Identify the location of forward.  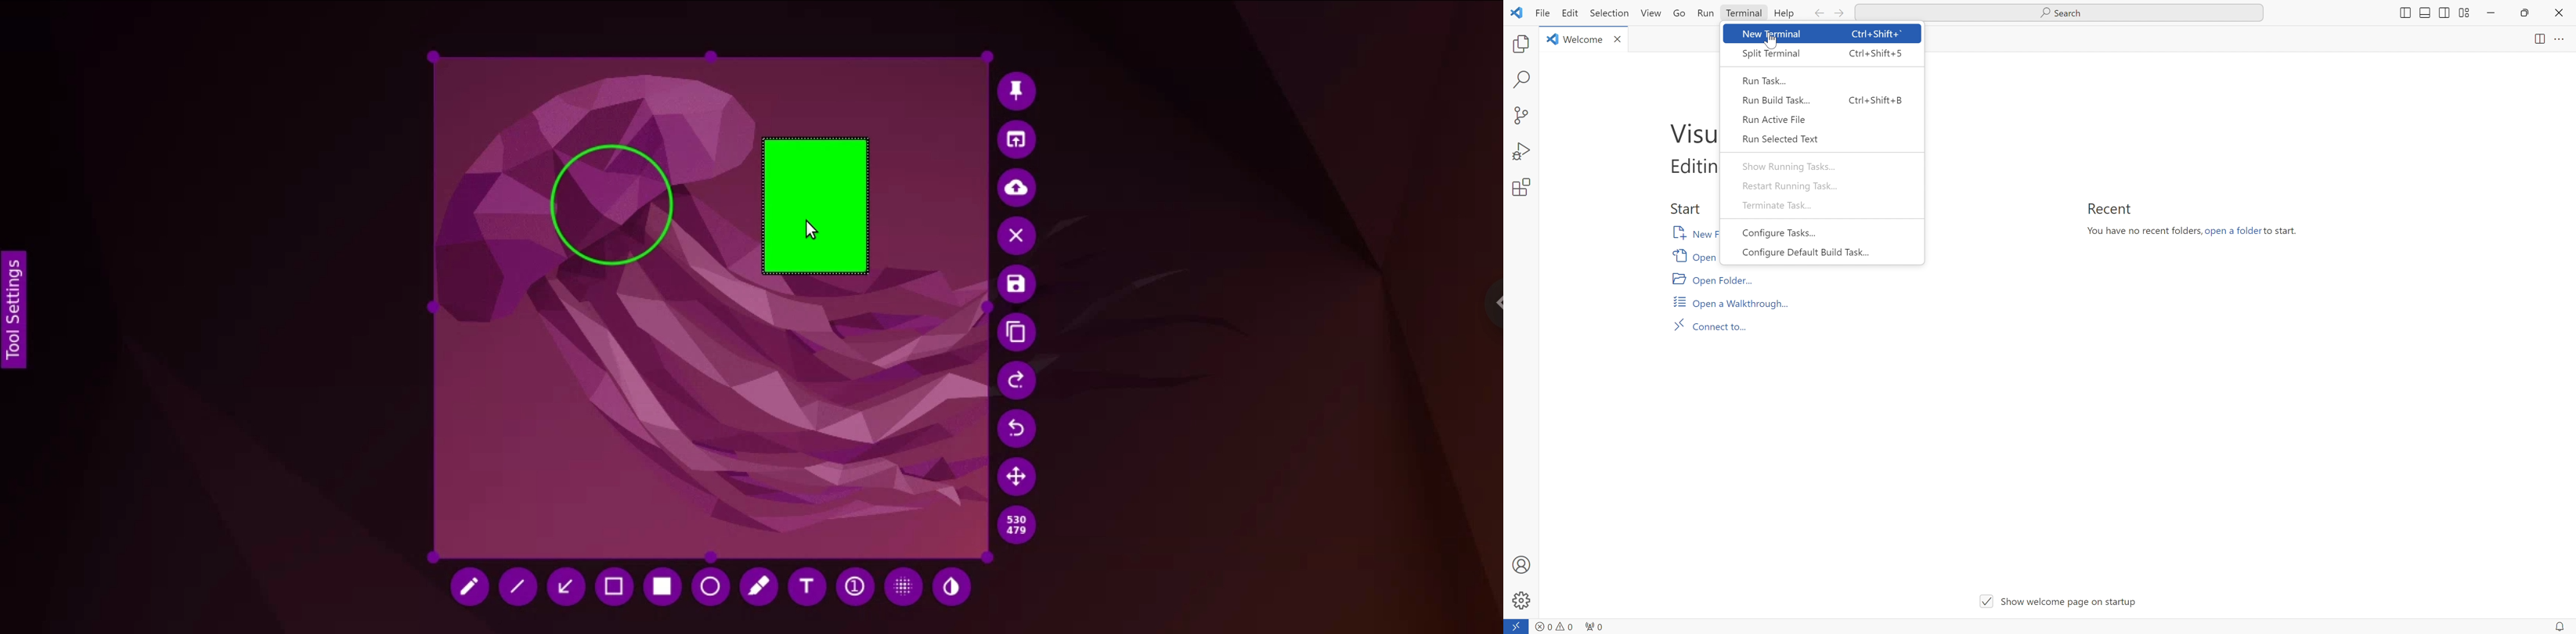
(1841, 14).